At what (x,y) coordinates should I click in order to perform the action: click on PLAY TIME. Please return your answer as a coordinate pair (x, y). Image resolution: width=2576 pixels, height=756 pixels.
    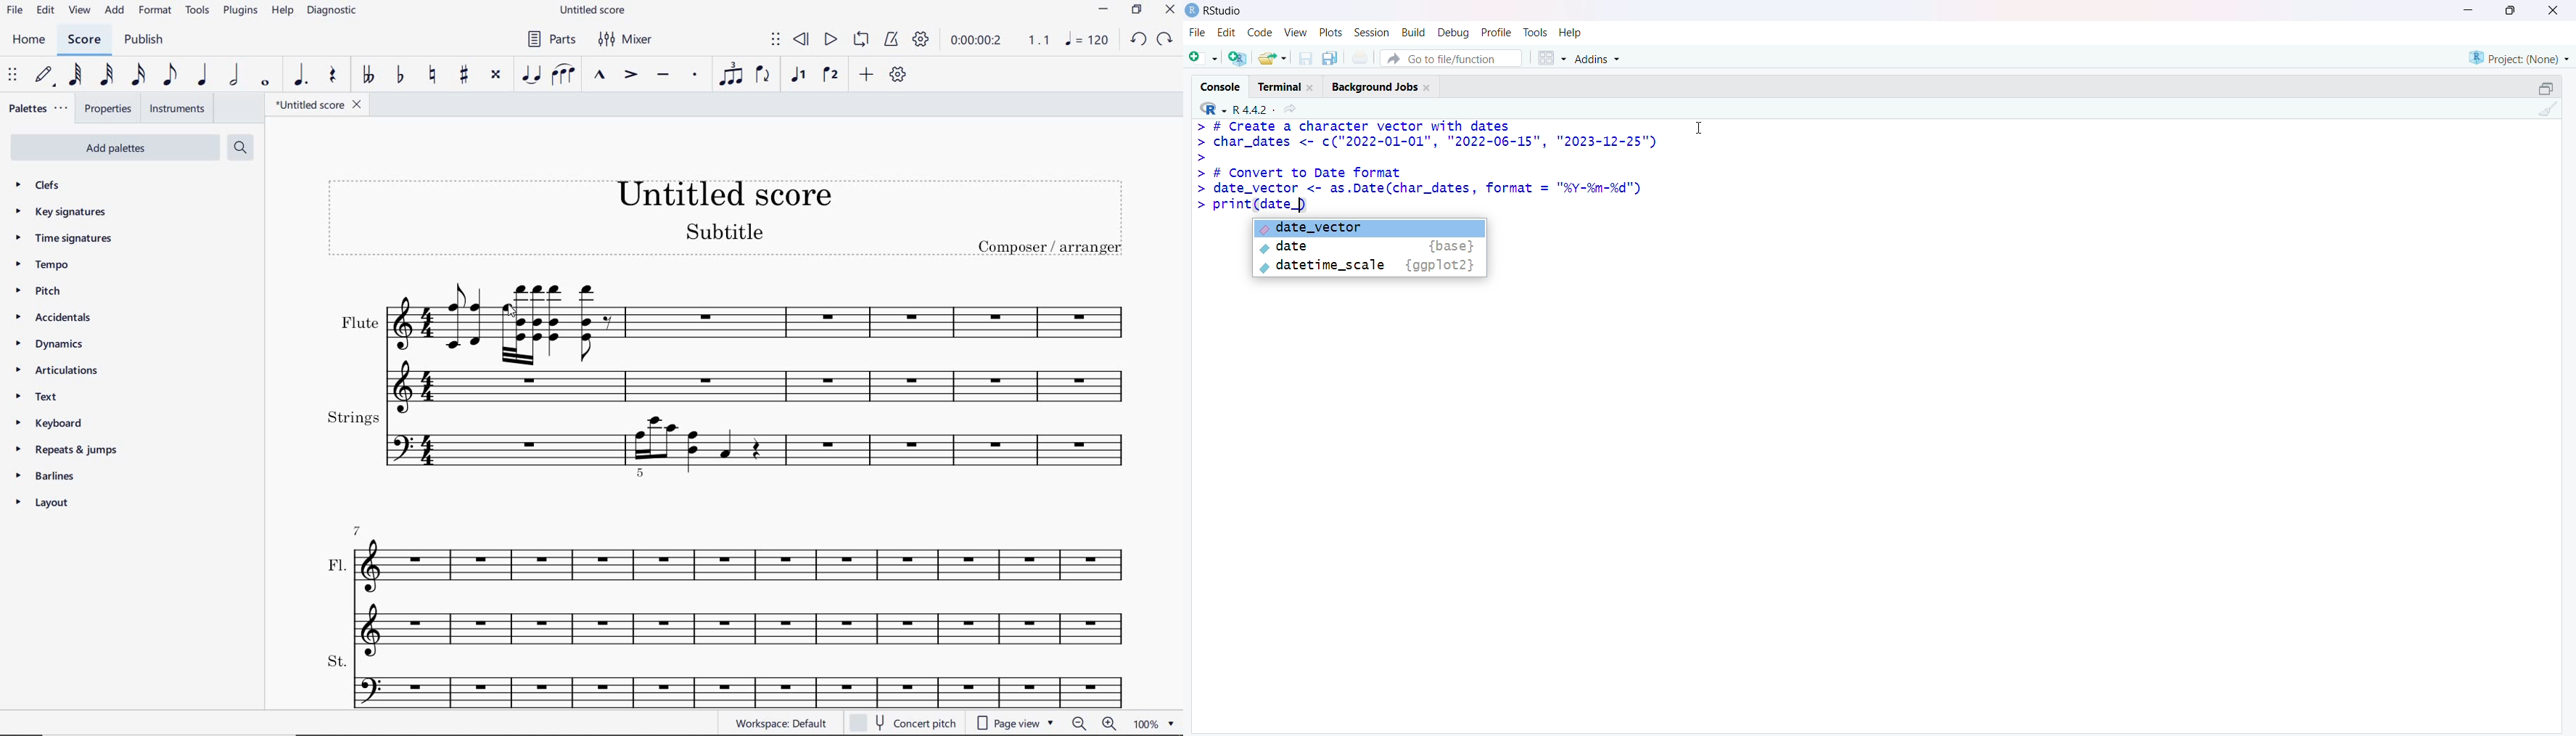
    Looking at the image, I should click on (1000, 40).